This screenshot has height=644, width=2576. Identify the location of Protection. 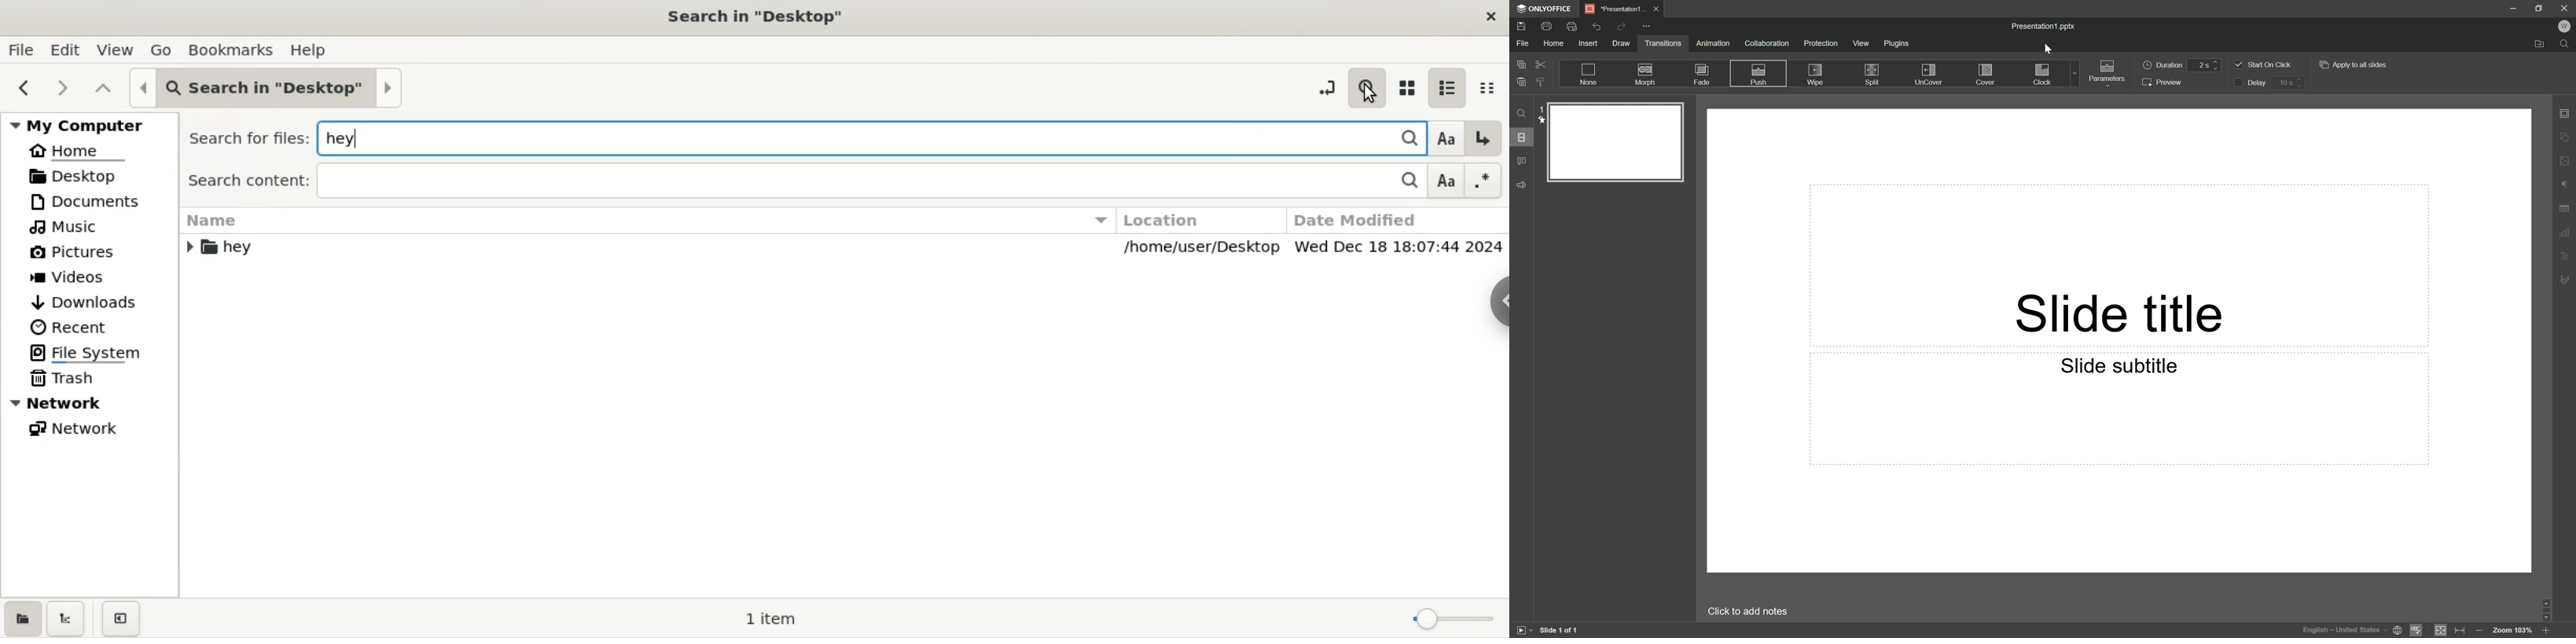
(1820, 43).